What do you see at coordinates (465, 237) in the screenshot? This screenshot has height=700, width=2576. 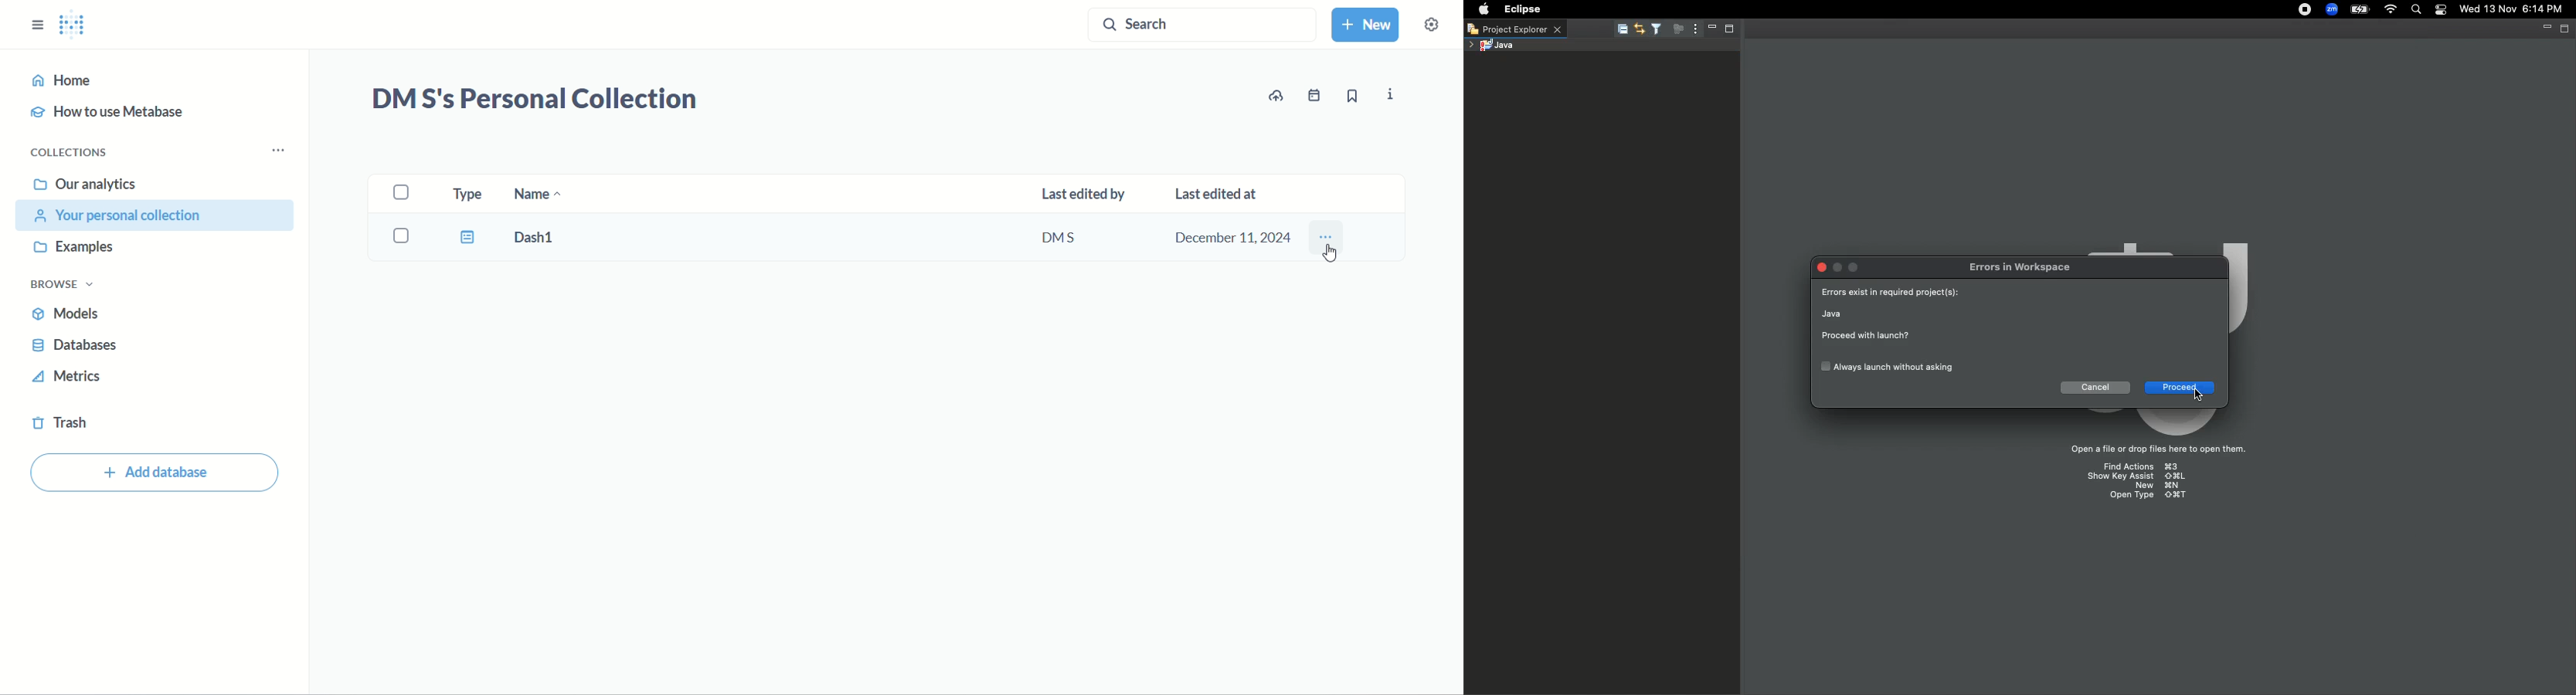 I see `dashboard icon` at bounding box center [465, 237].